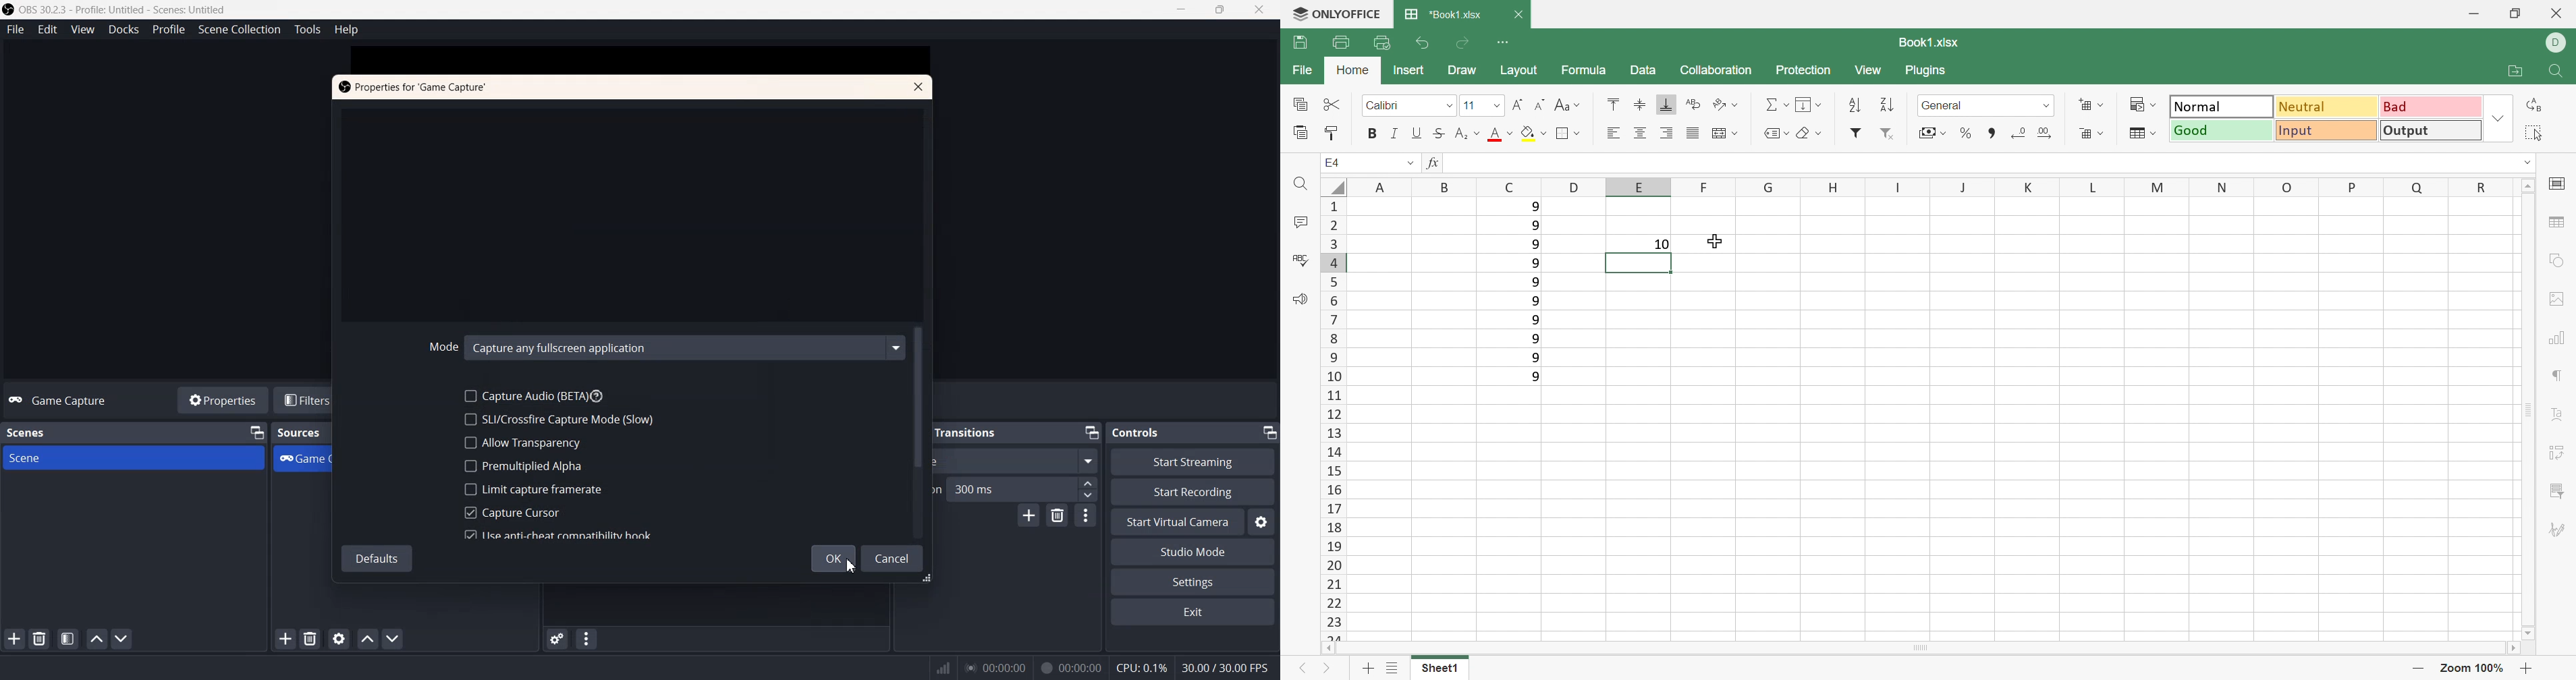 This screenshot has width=2576, height=700. I want to click on File, so click(16, 29).